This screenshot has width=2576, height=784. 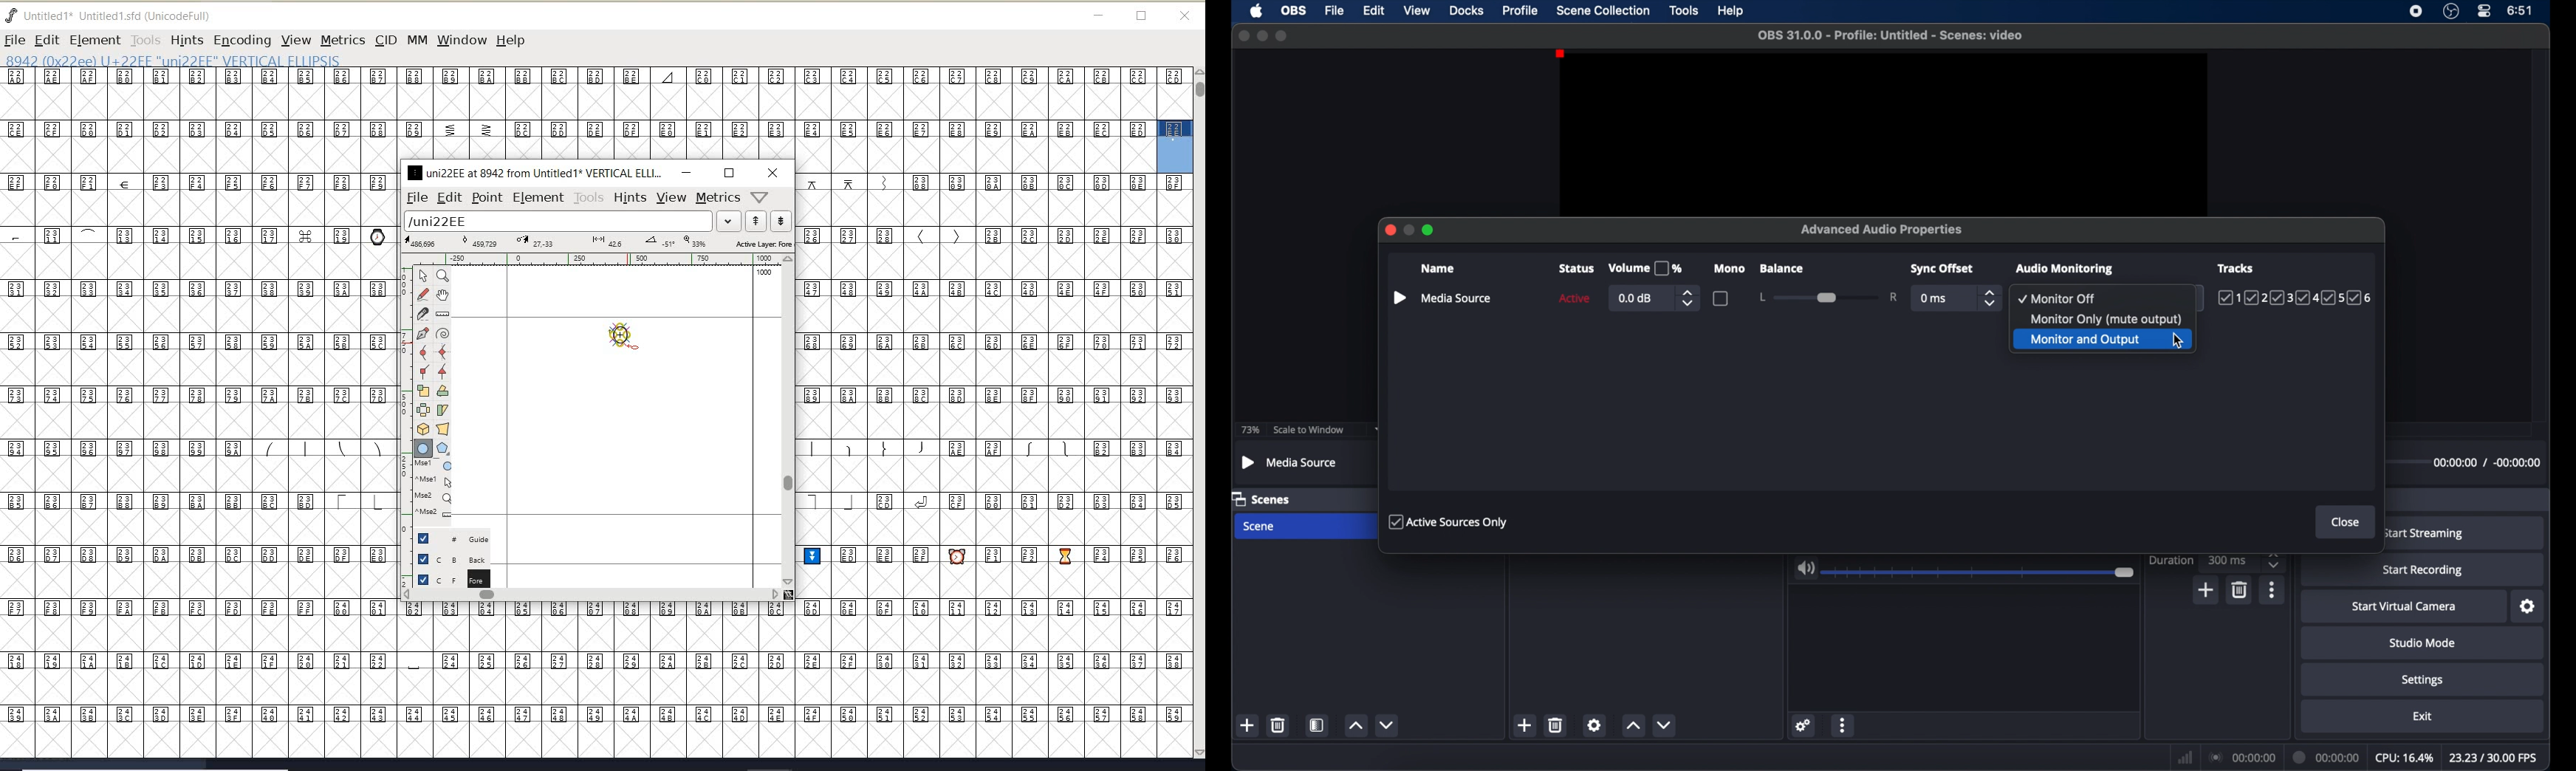 I want to click on tracks, so click(x=2295, y=298).